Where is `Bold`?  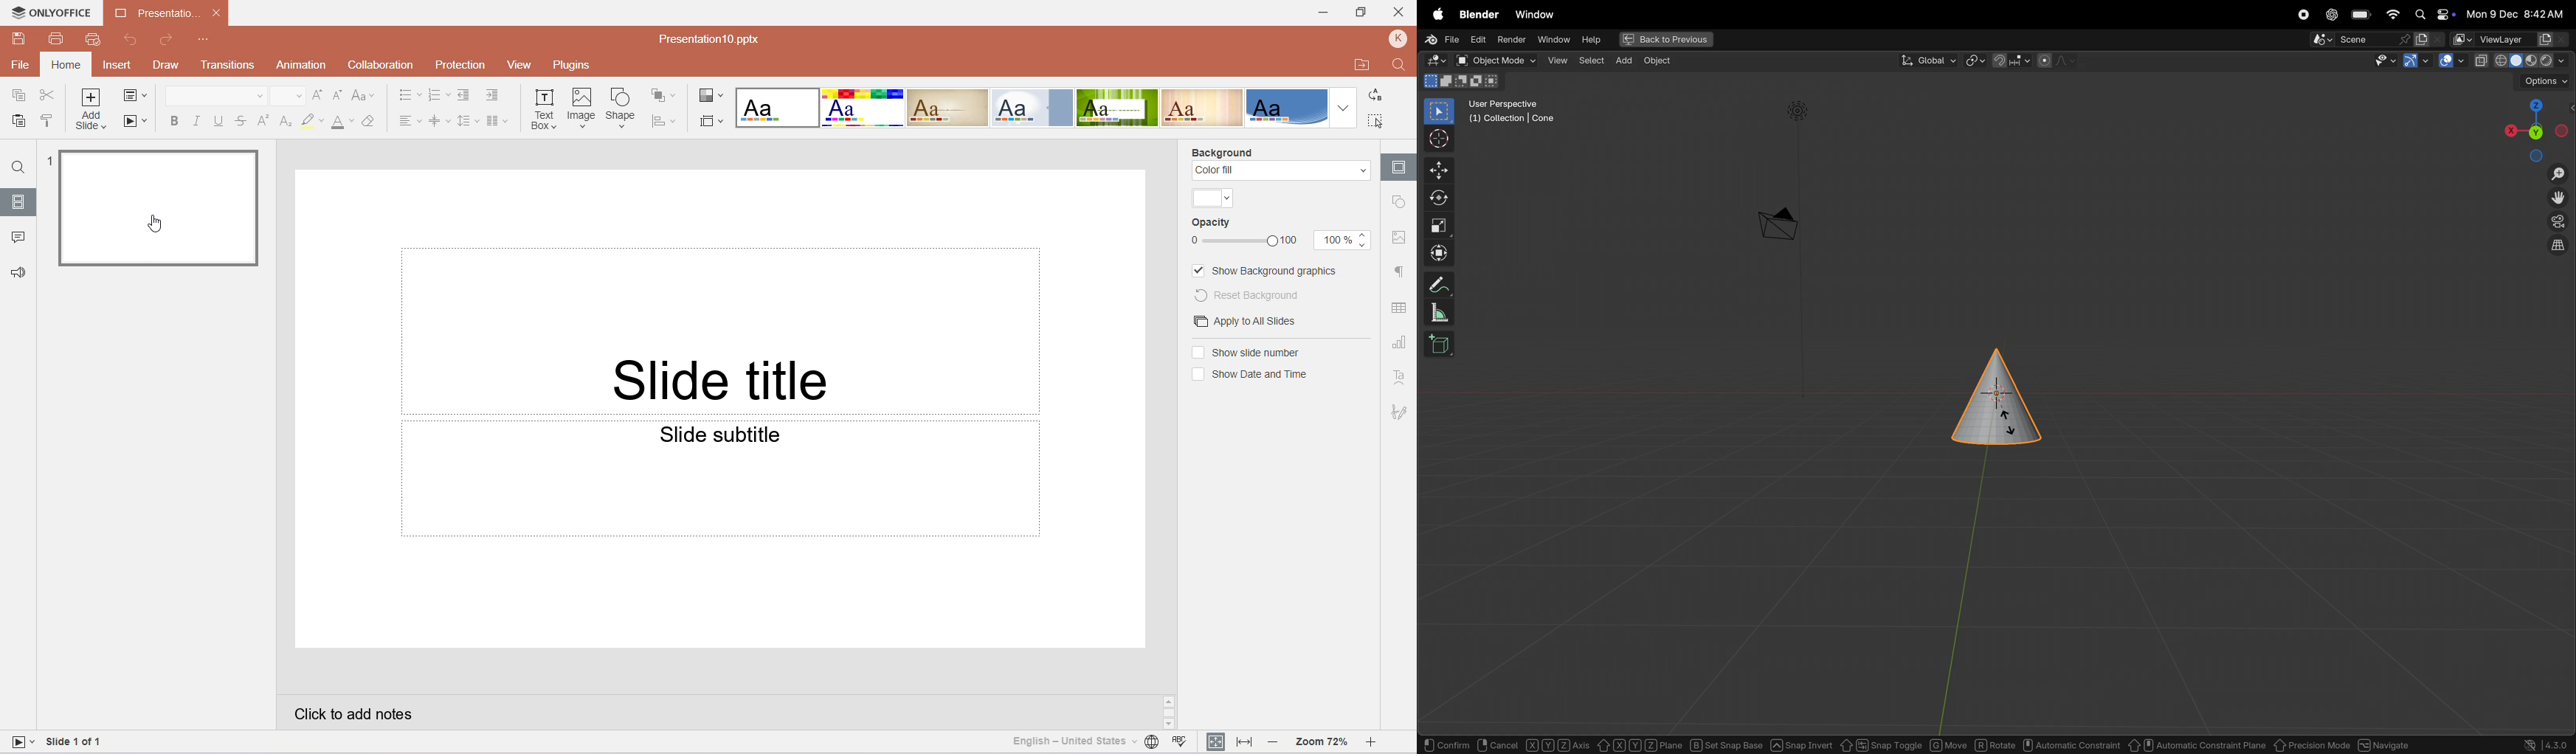 Bold is located at coordinates (172, 120).